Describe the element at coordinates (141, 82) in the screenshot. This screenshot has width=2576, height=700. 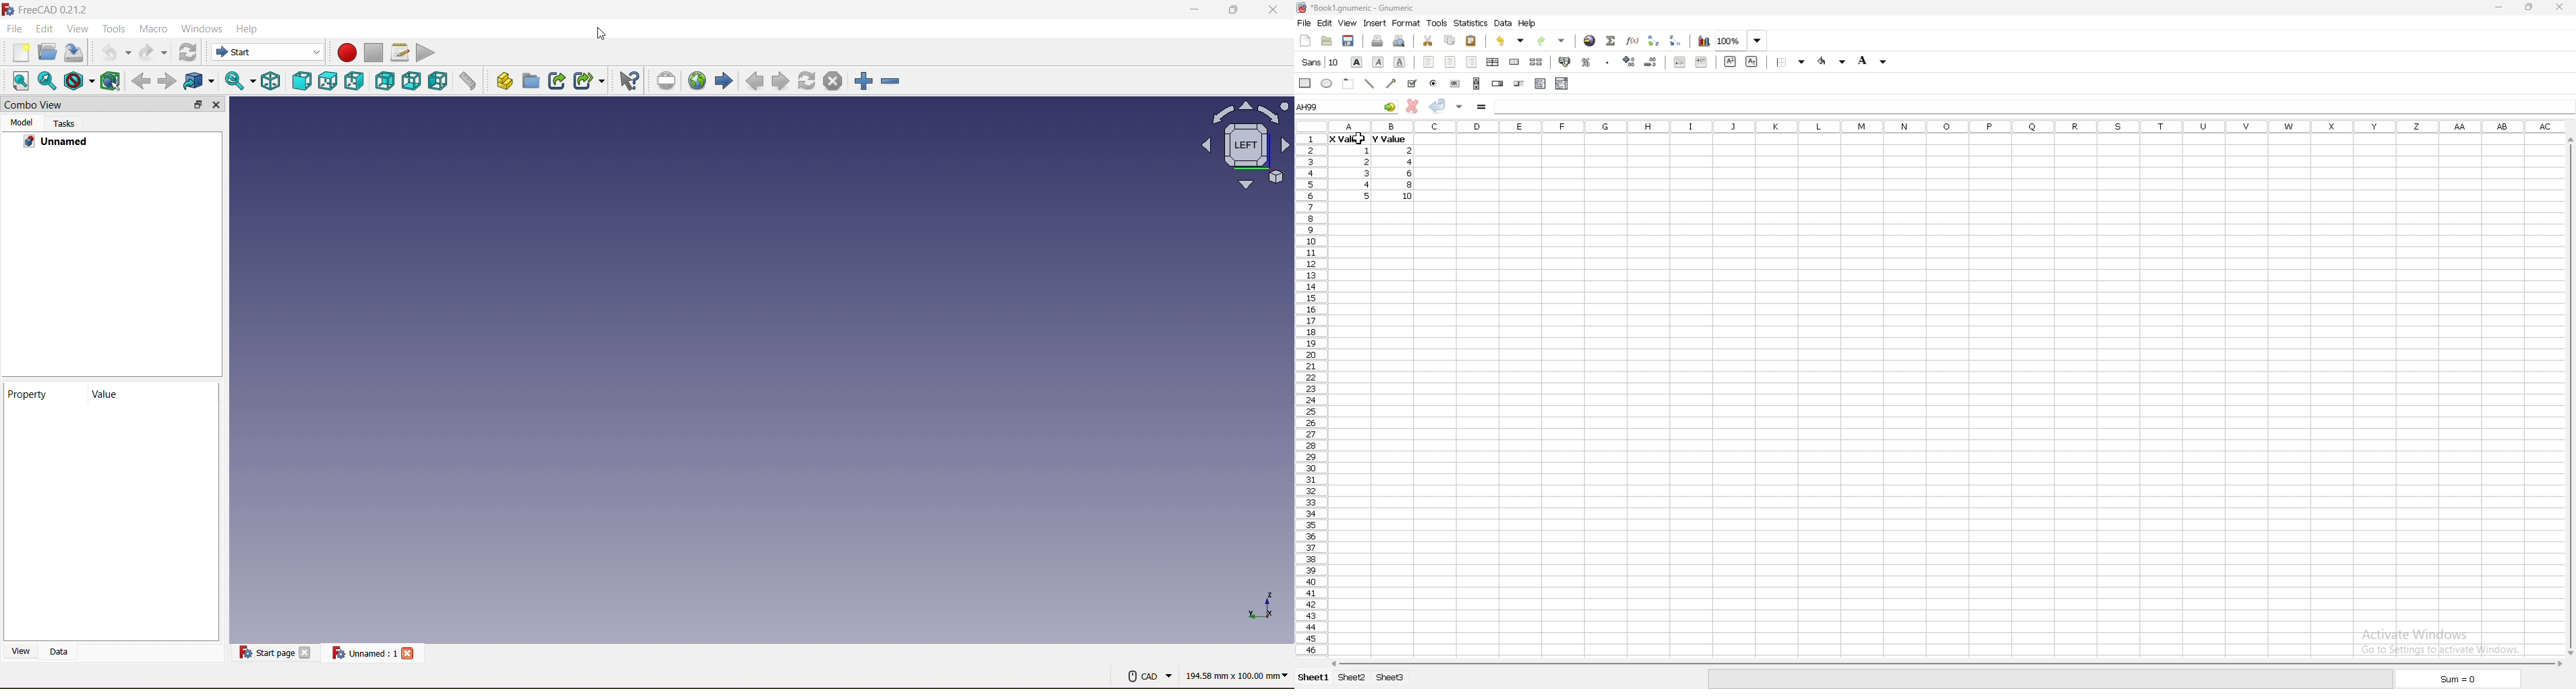
I see `Go Back` at that location.